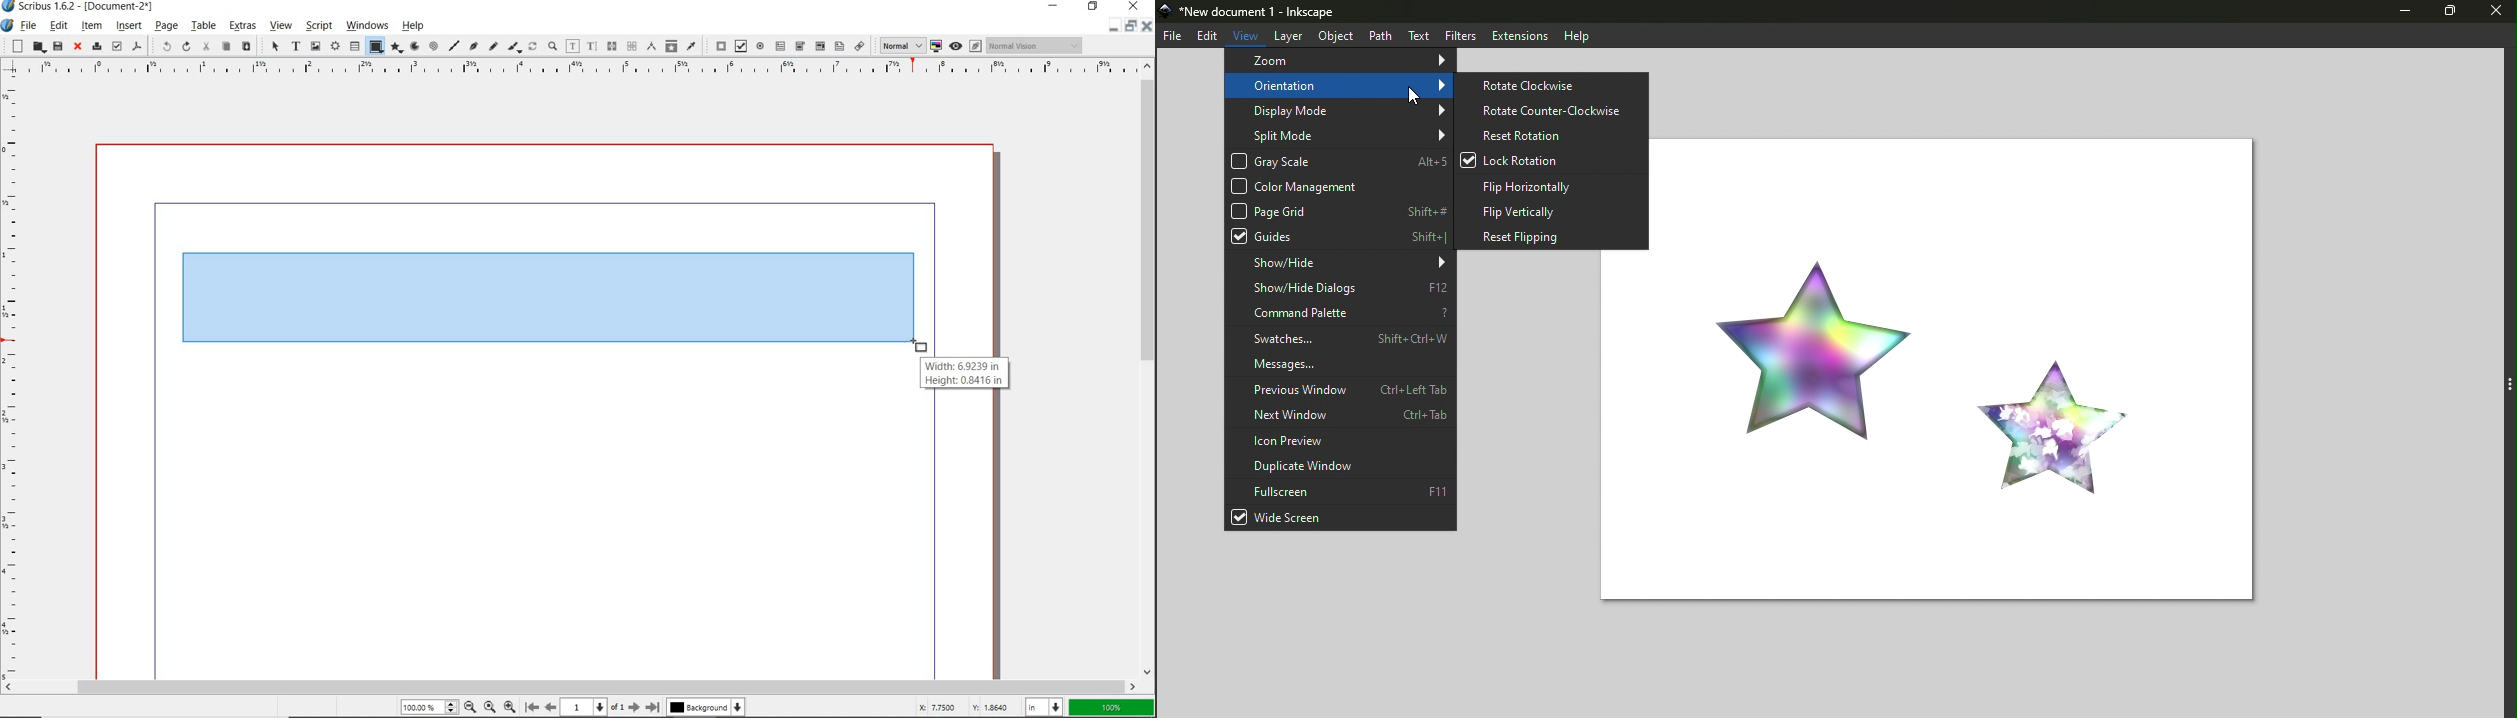 Image resolution: width=2520 pixels, height=728 pixels. I want to click on line, so click(455, 45).